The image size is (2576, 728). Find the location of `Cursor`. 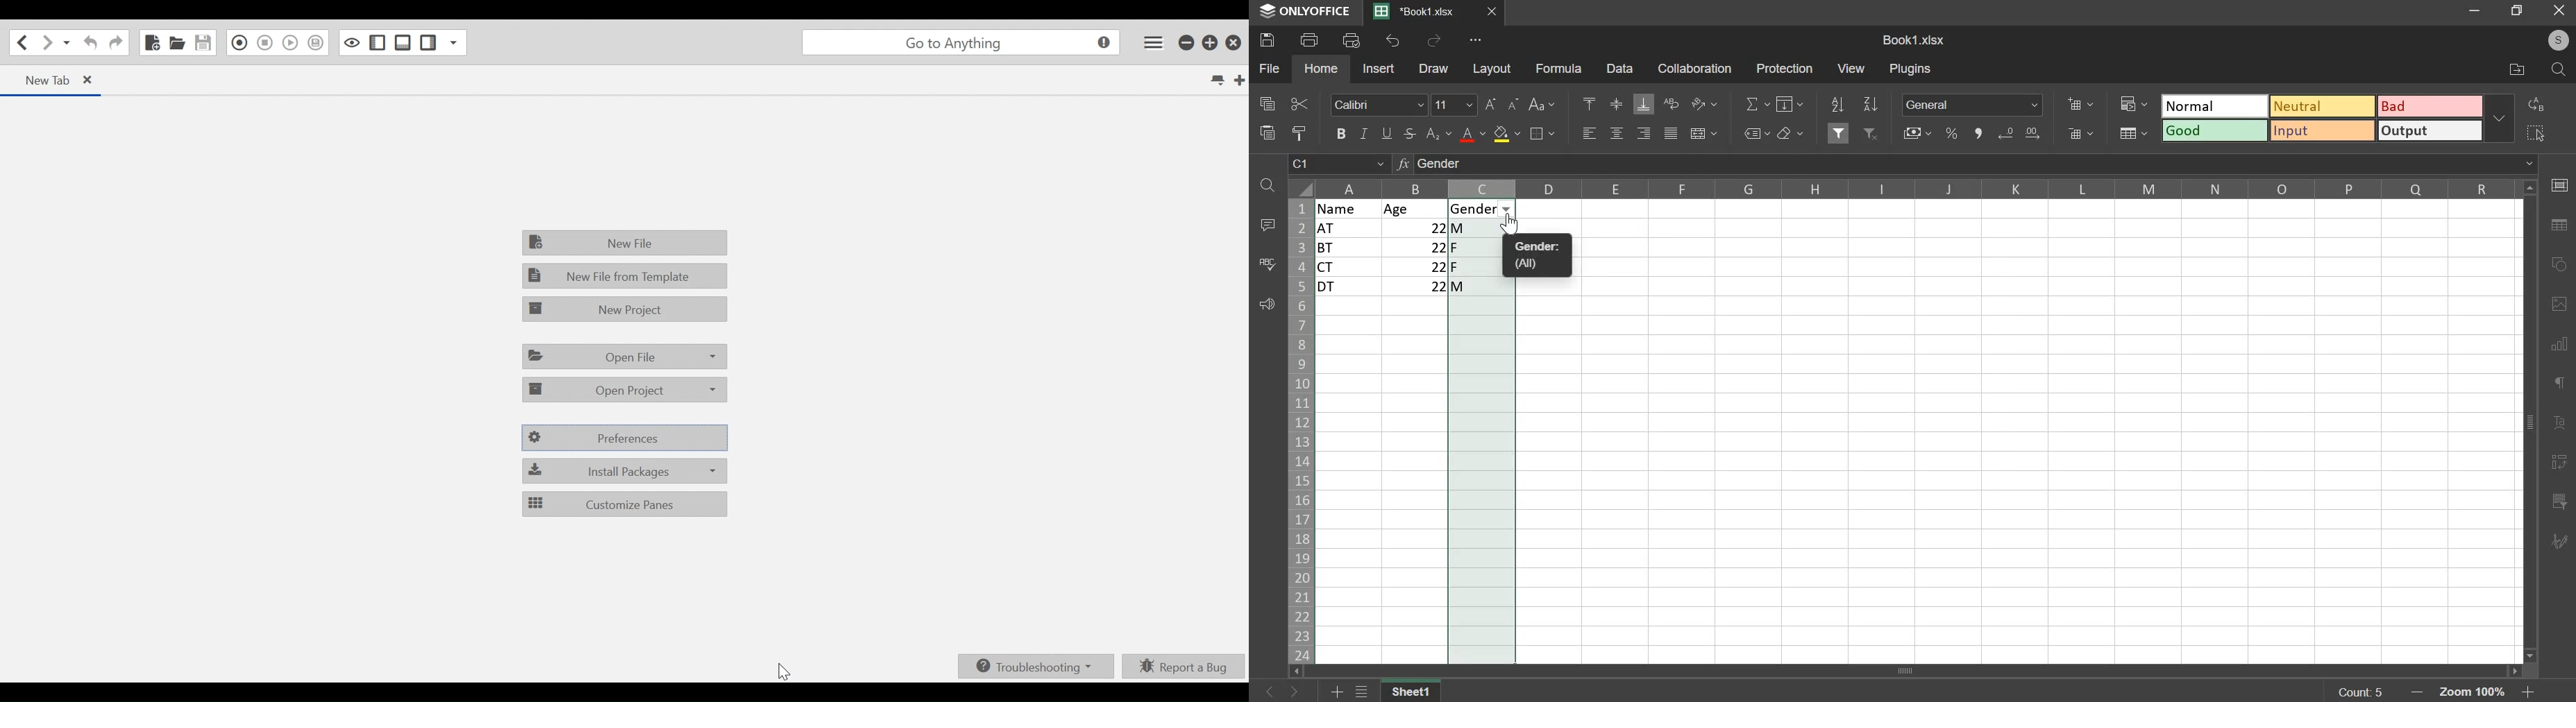

Cursor is located at coordinates (1513, 225).